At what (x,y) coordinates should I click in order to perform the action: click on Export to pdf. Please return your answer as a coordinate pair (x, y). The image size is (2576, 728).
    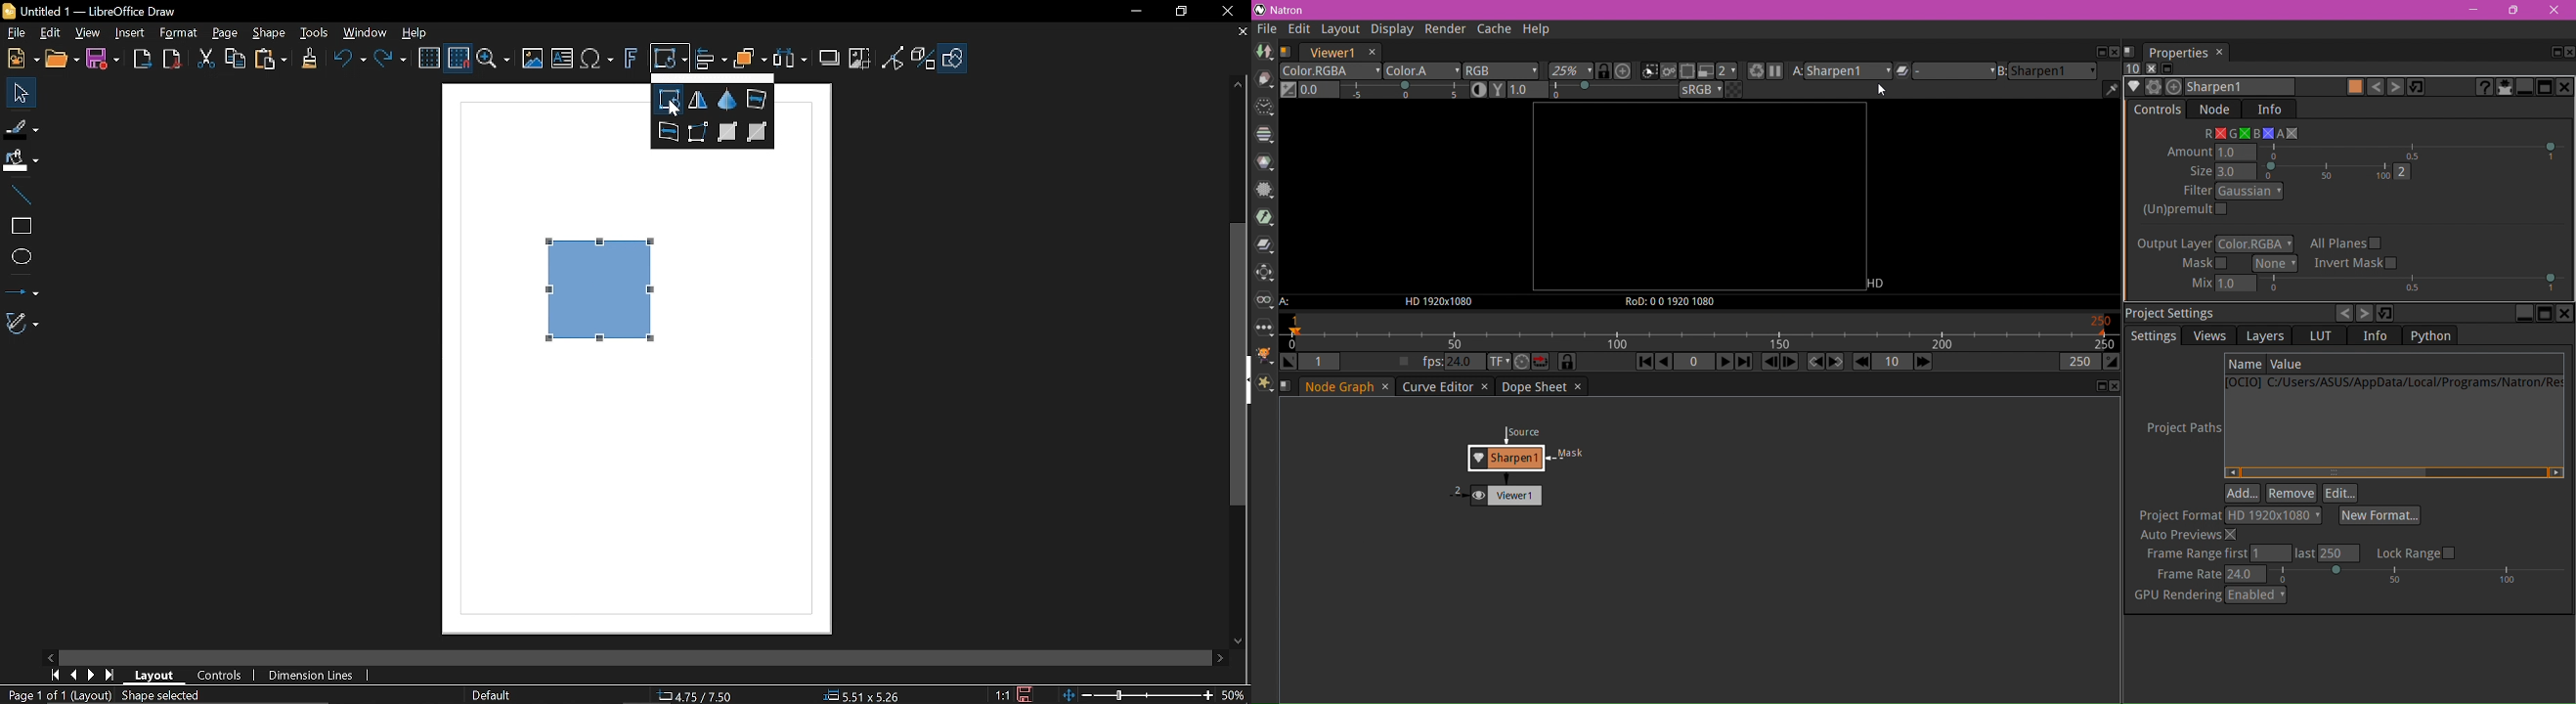
    Looking at the image, I should click on (170, 59).